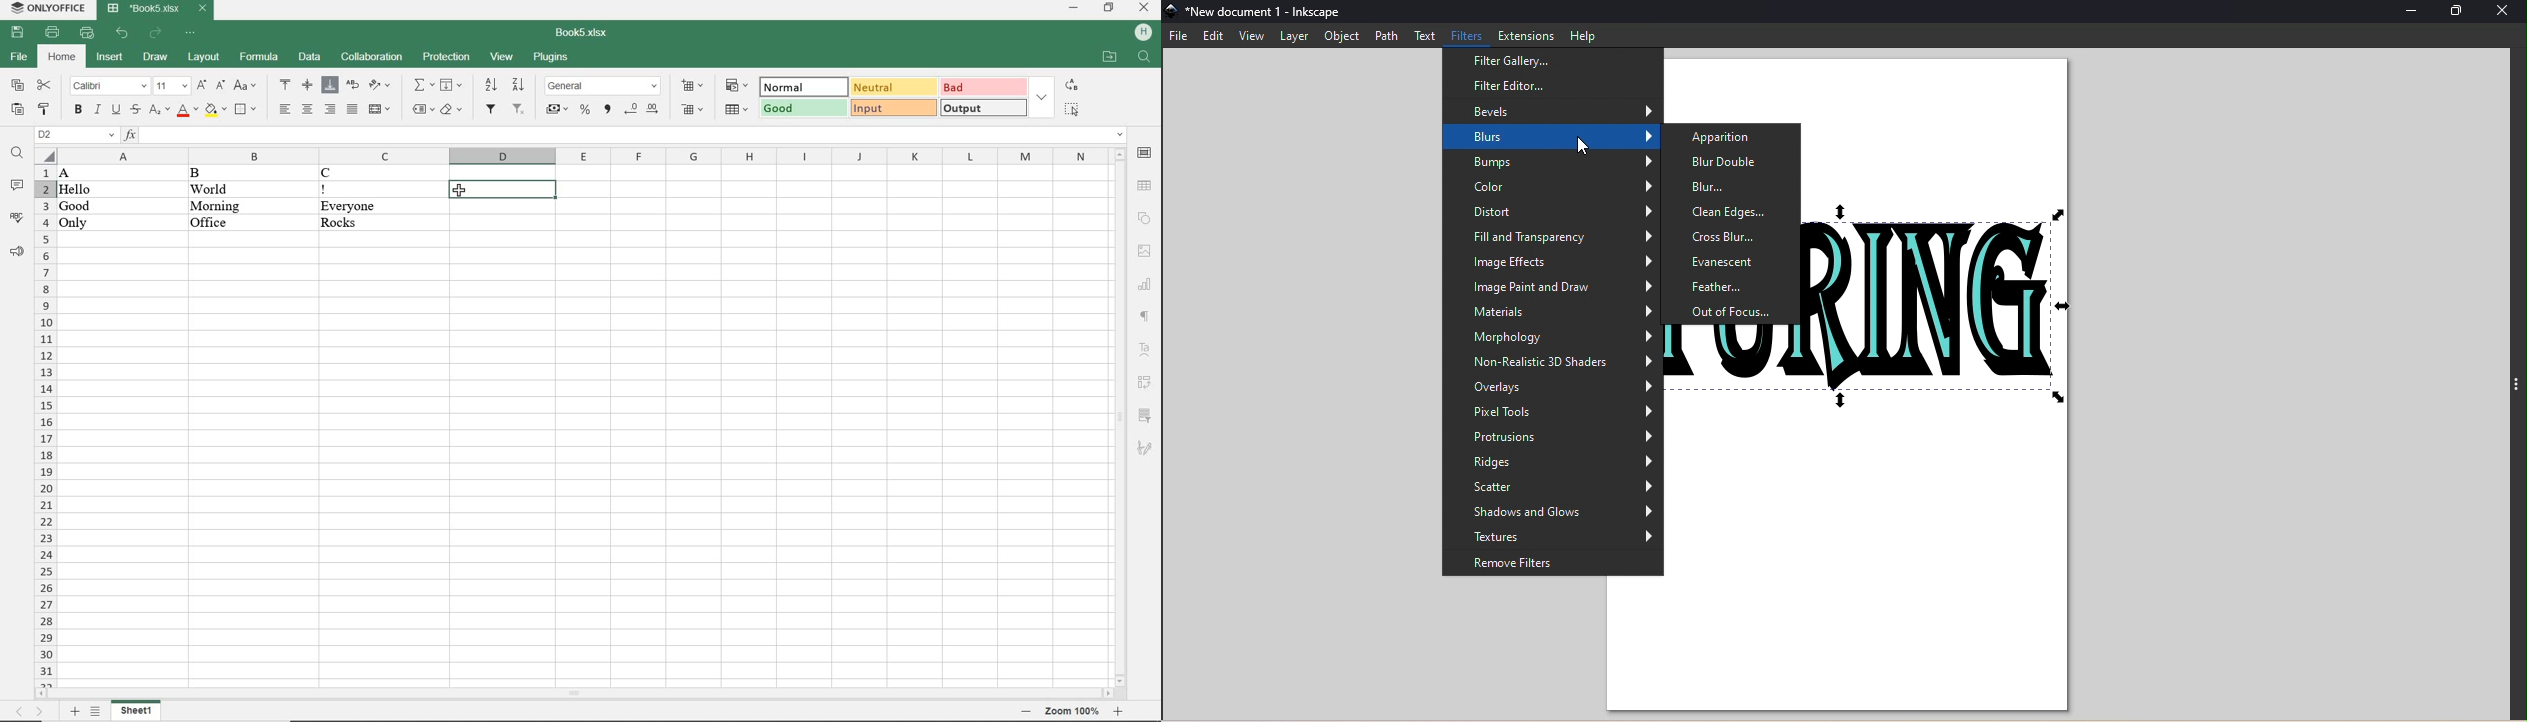  I want to click on Minimize, so click(2414, 13).